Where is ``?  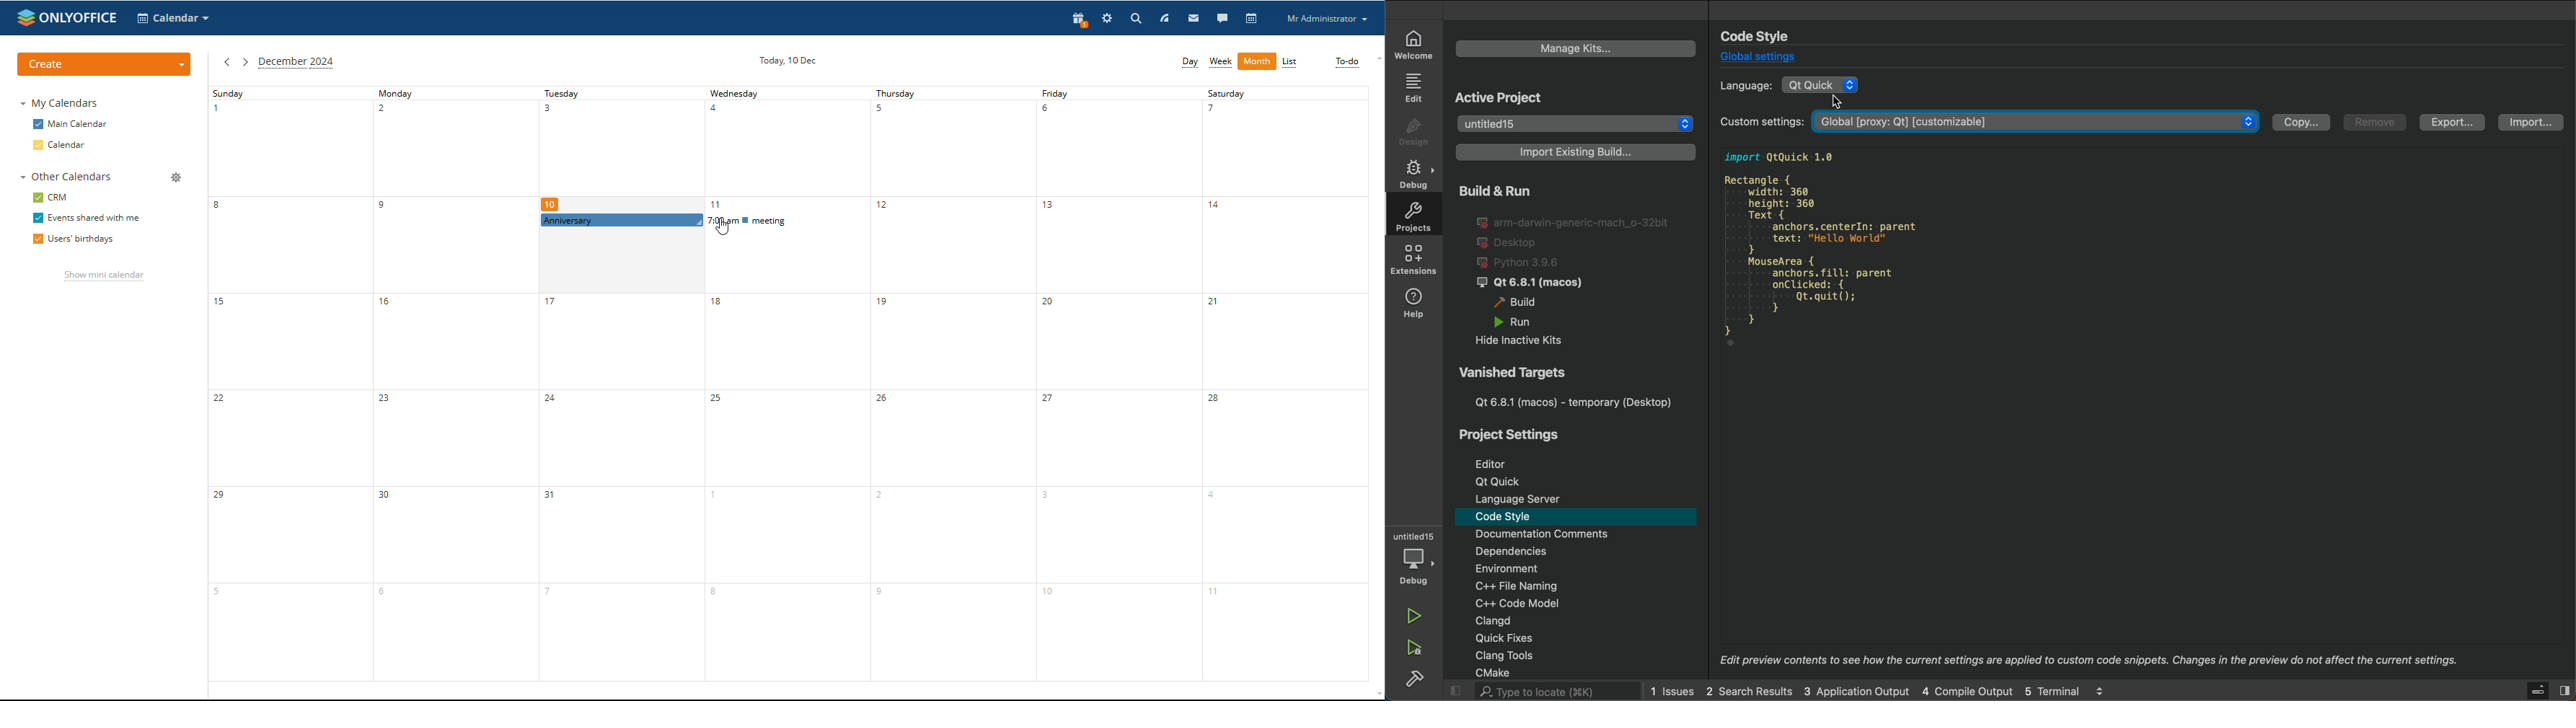
 is located at coordinates (2095, 658).